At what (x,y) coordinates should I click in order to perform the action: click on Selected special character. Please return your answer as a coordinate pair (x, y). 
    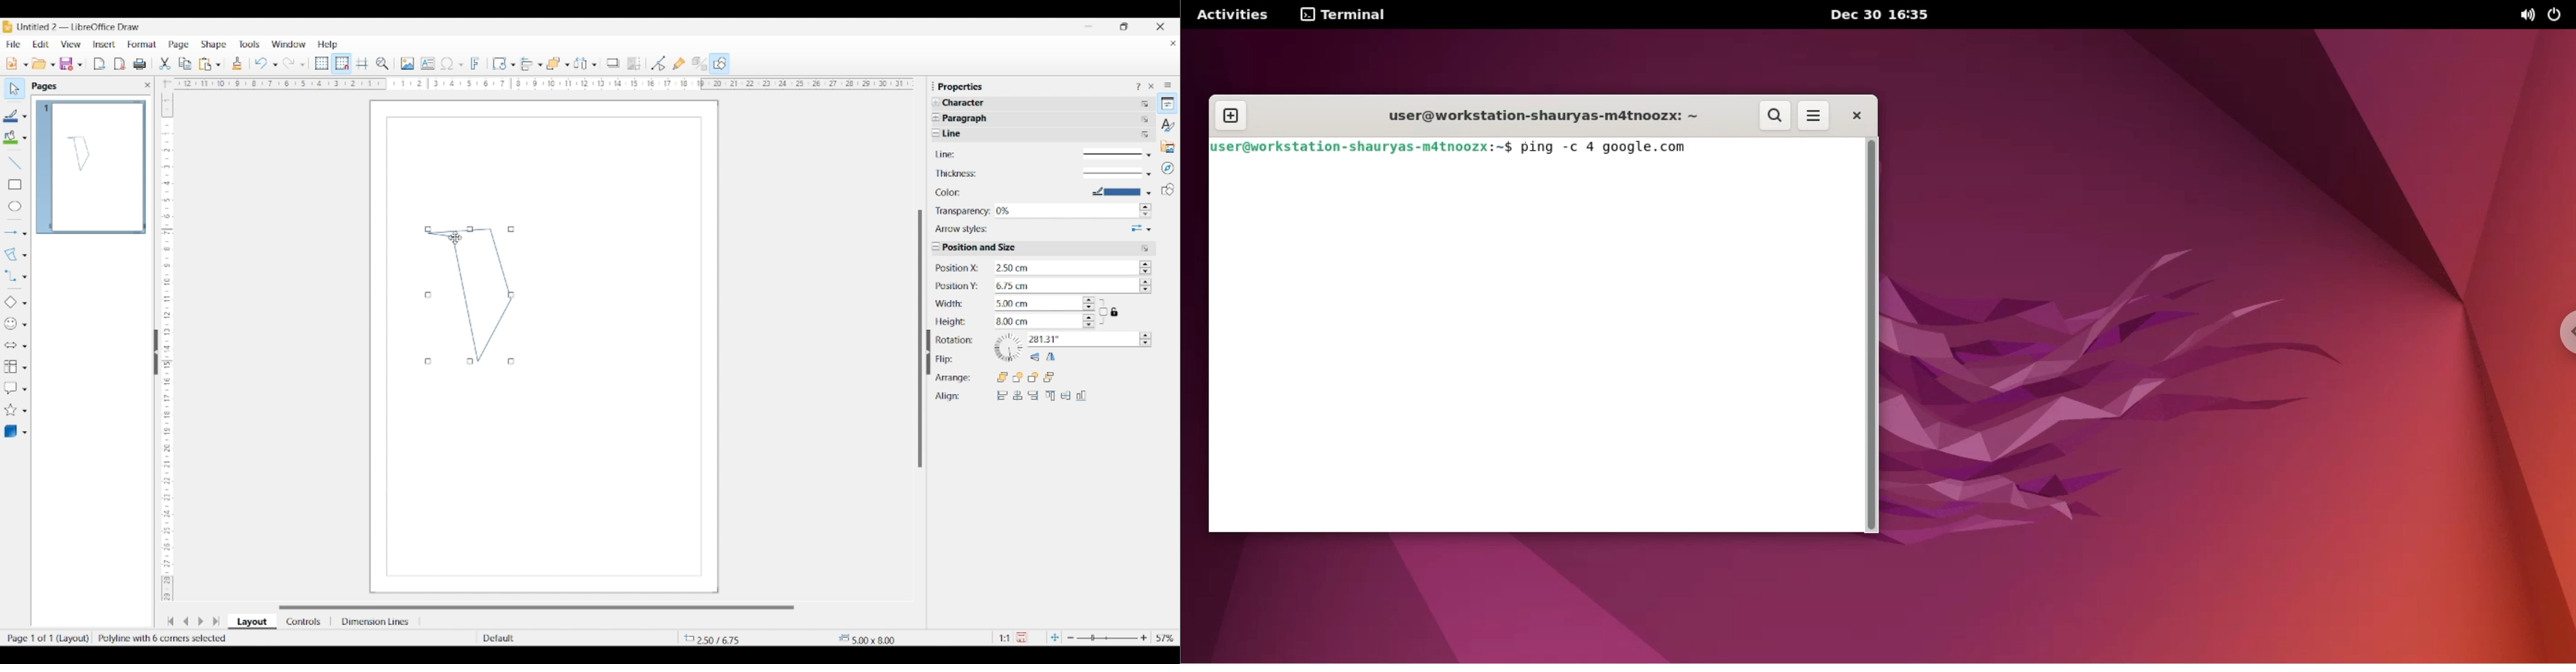
    Looking at the image, I should click on (447, 63).